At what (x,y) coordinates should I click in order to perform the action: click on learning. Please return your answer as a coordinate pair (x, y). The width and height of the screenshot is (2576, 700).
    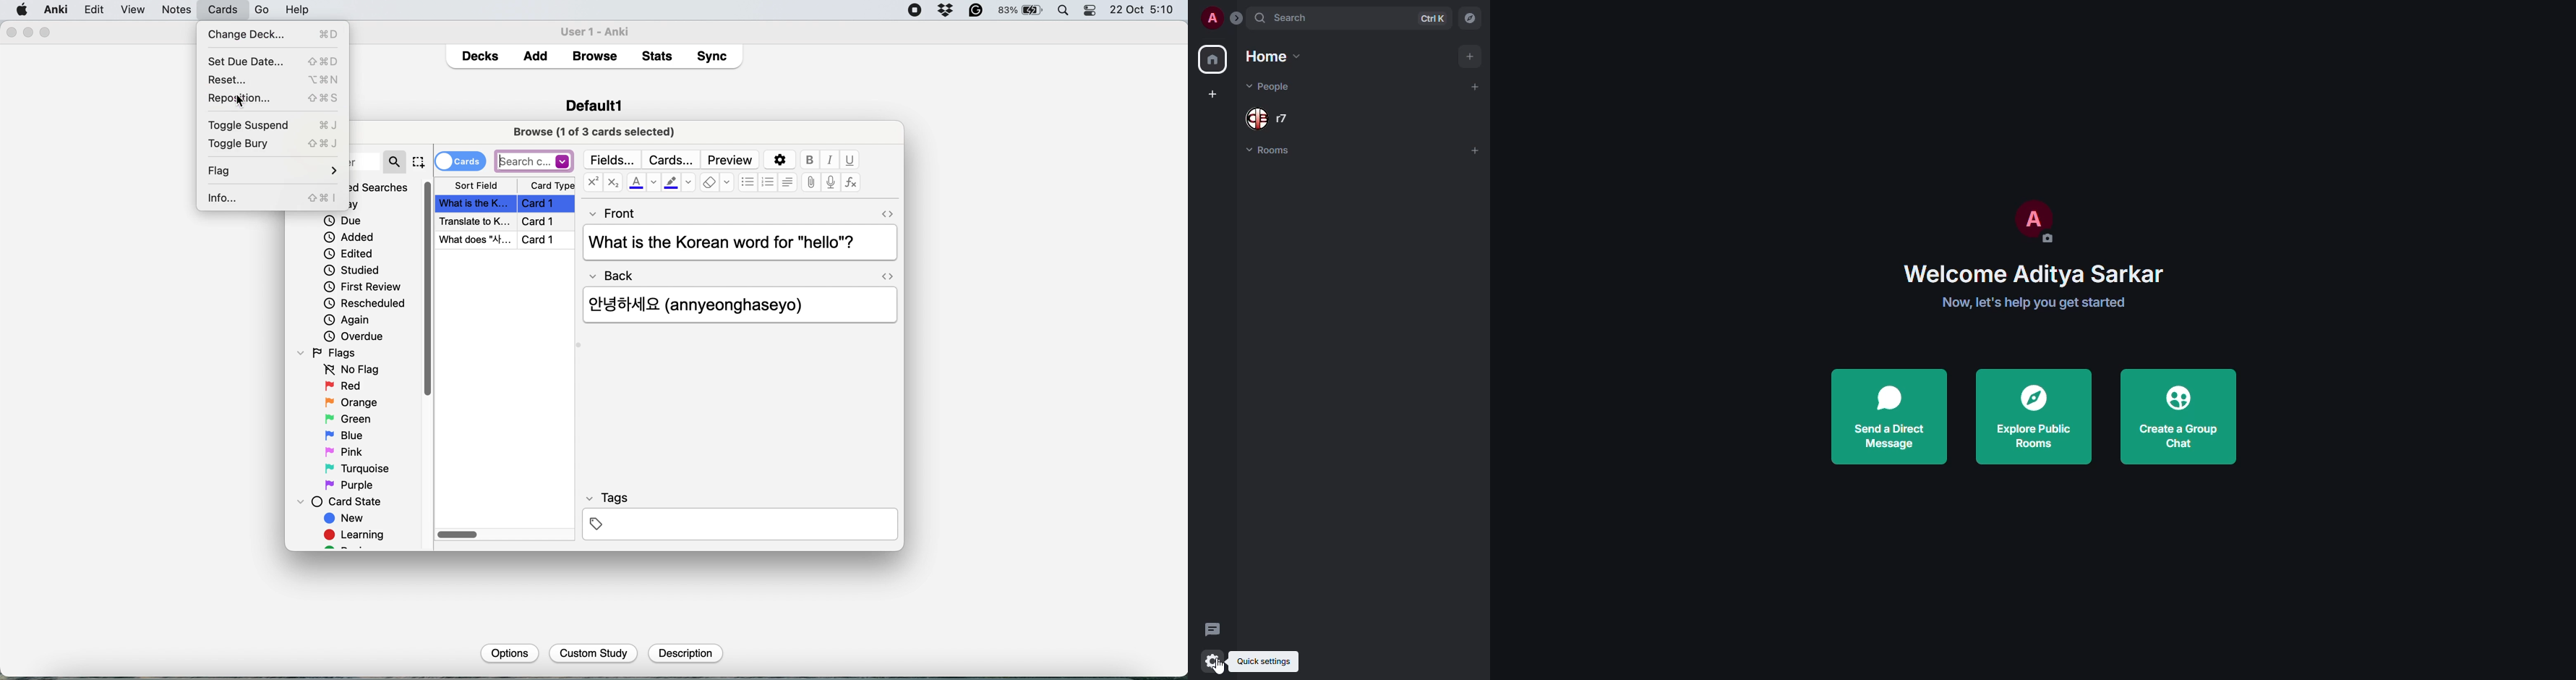
    Looking at the image, I should click on (358, 536).